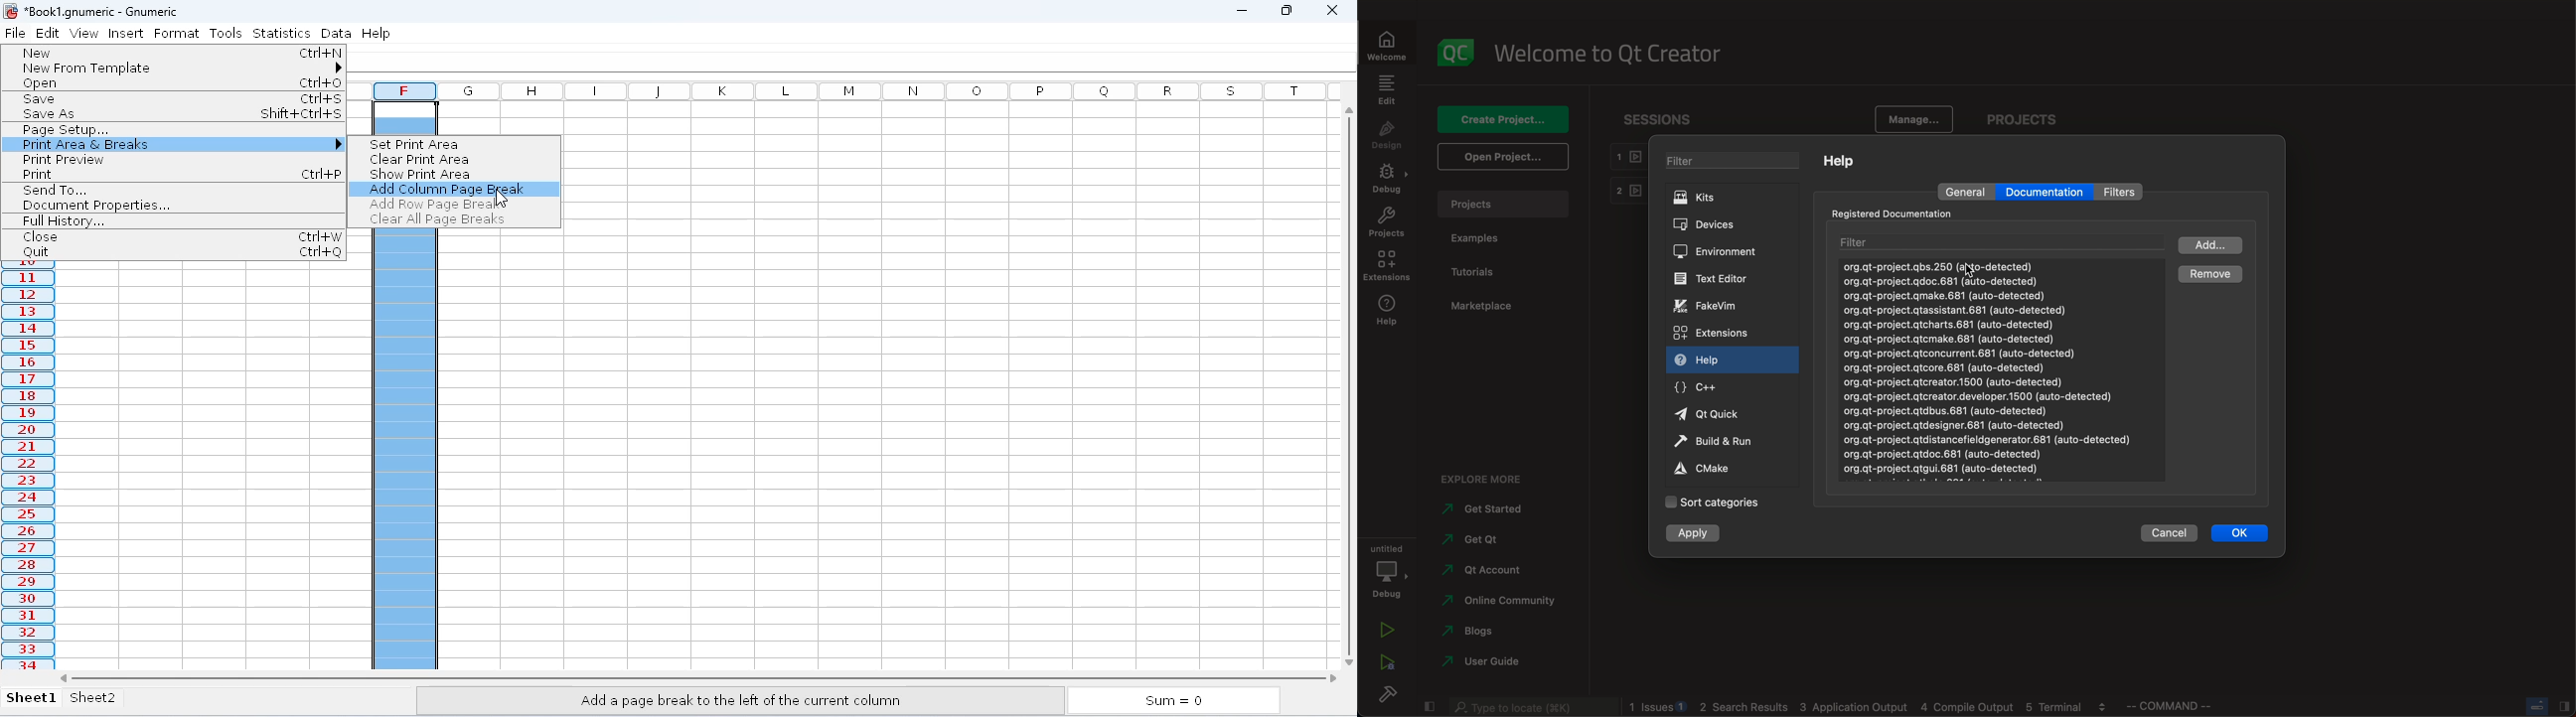 This screenshot has width=2576, height=728. I want to click on Data, so click(336, 32).